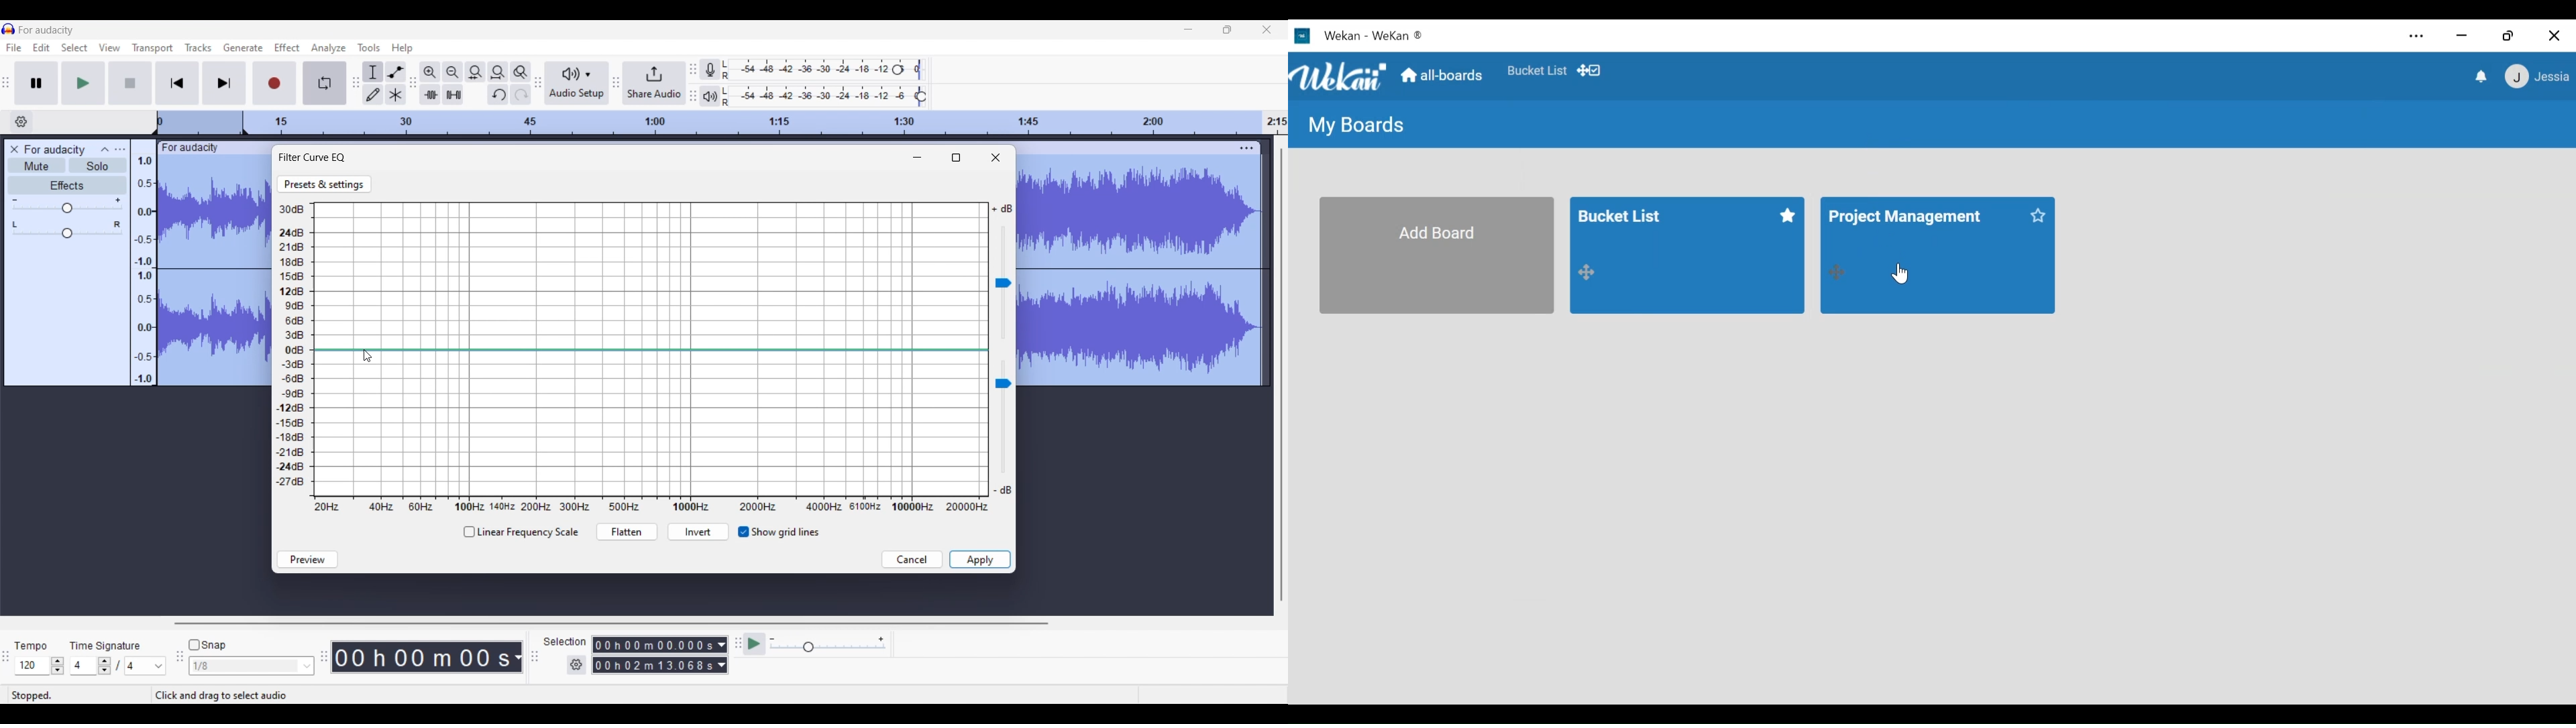 The height and width of the screenshot is (728, 2576). Describe the element at coordinates (651, 350) in the screenshot. I see `Current curve` at that location.